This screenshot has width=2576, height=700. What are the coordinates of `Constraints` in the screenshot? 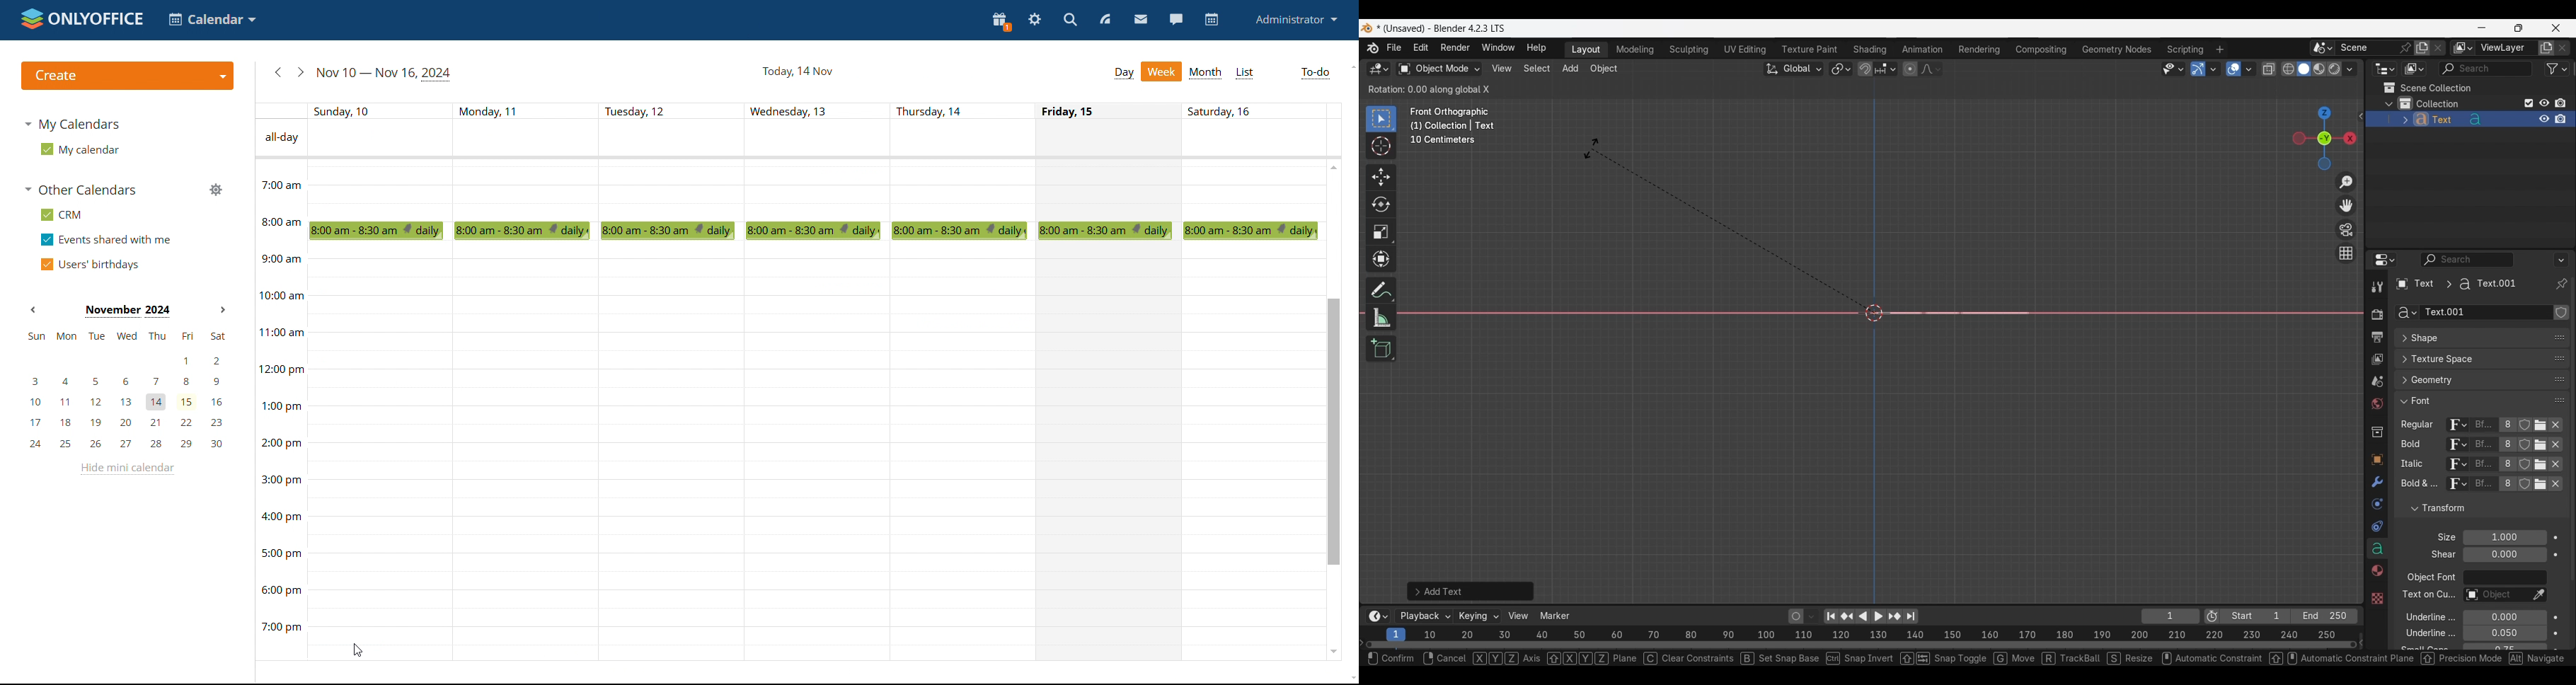 It's located at (2377, 527).